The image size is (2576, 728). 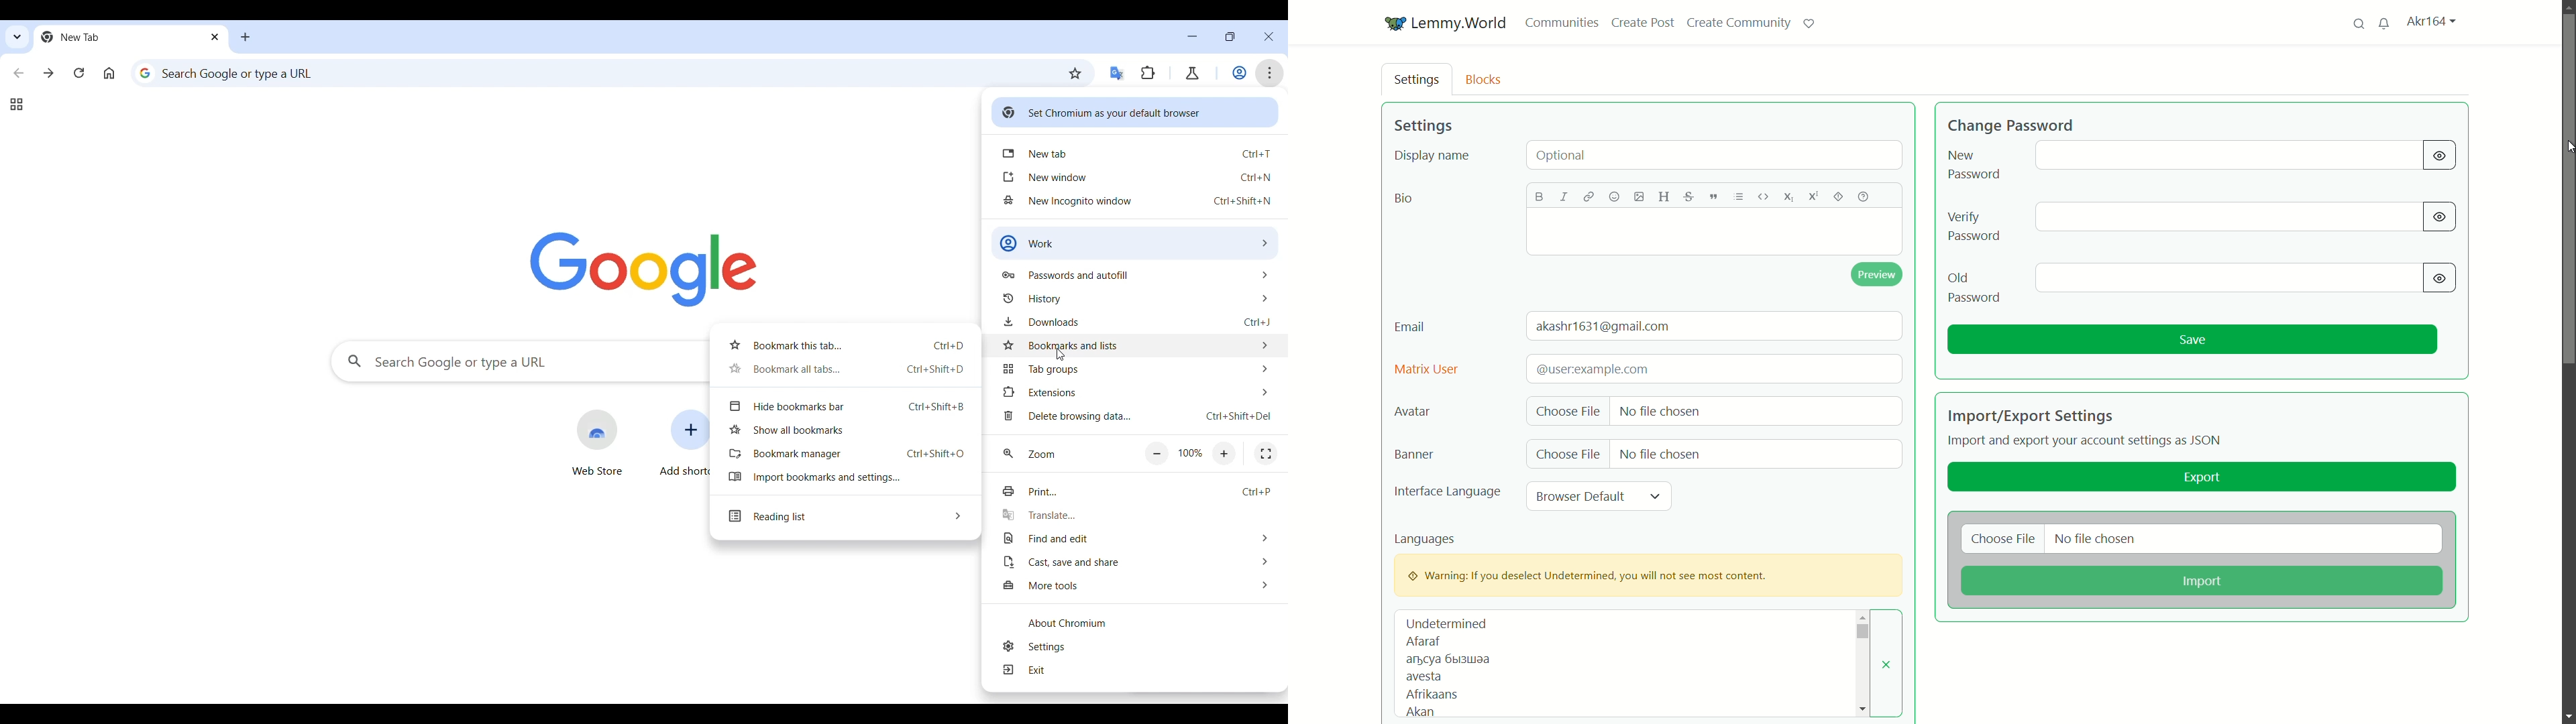 I want to click on Reading list, so click(x=845, y=517).